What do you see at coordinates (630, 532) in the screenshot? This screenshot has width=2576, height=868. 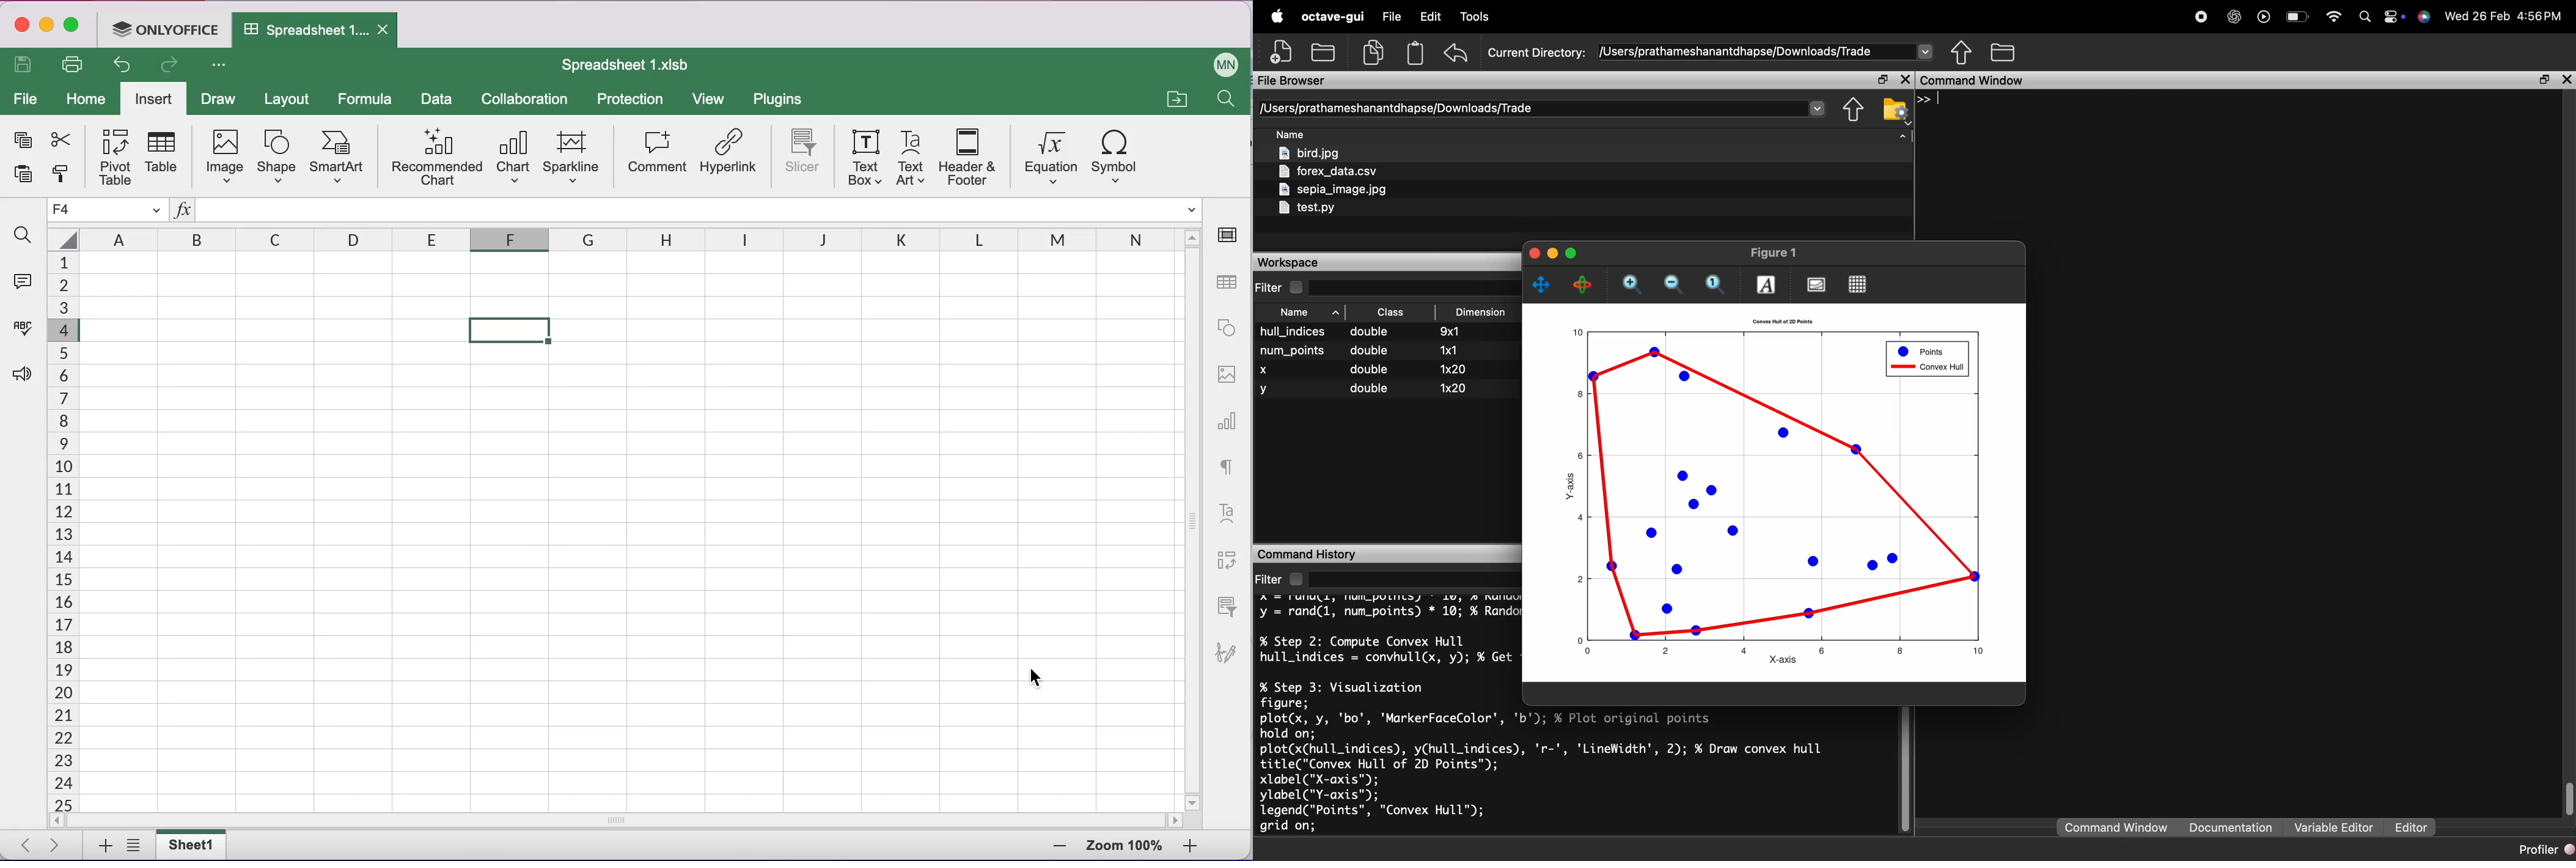 I see `columns canvas` at bounding box center [630, 532].